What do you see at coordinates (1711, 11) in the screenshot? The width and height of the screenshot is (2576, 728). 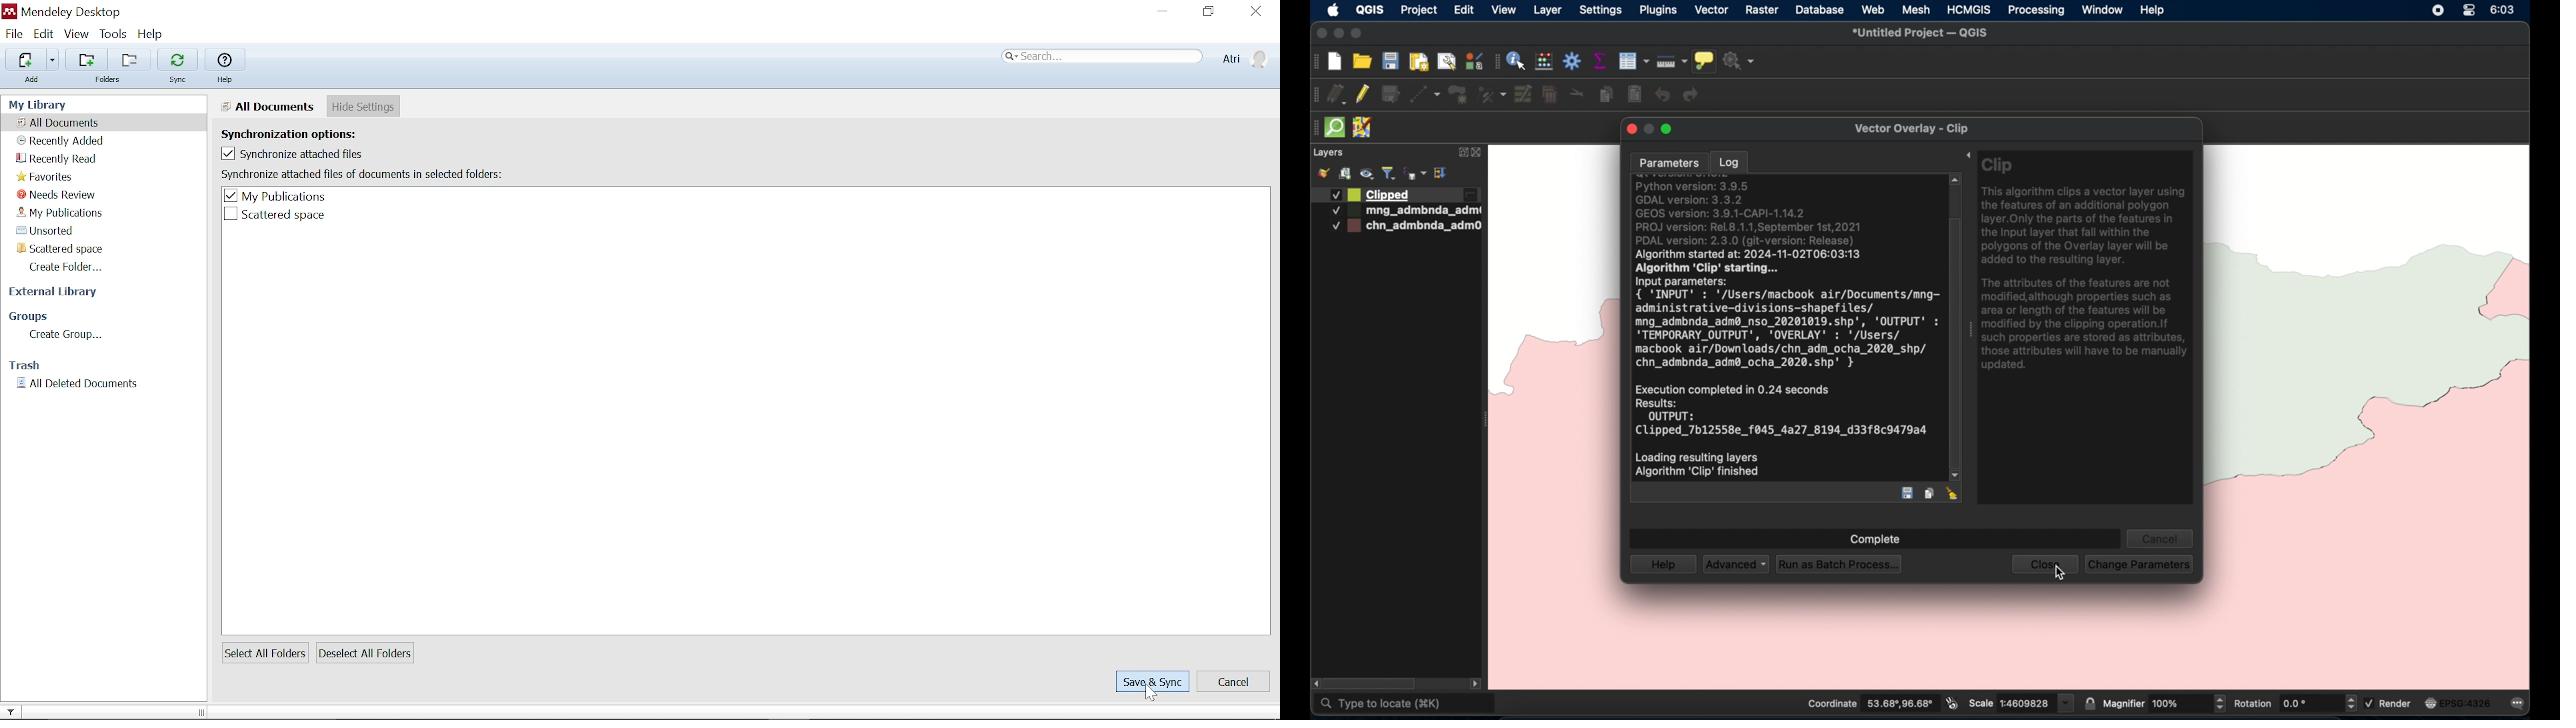 I see `vector` at bounding box center [1711, 11].